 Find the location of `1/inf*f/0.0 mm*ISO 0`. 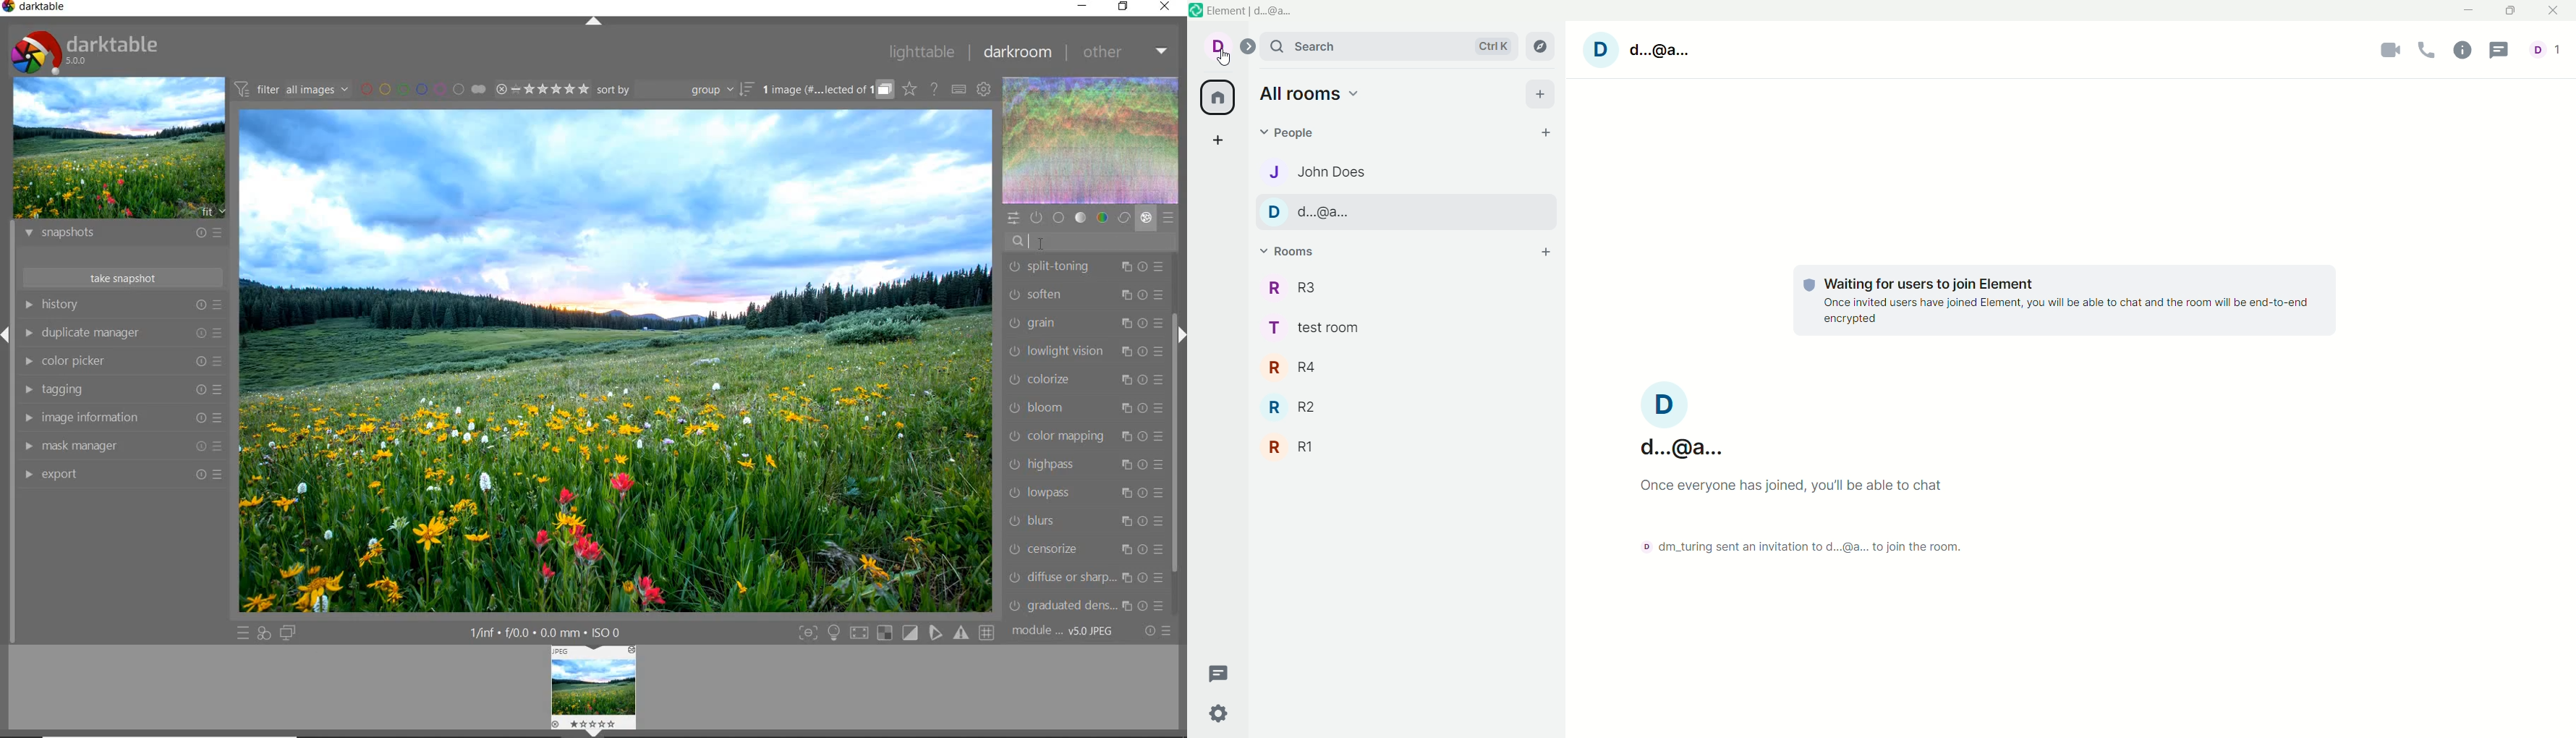

1/inf*f/0.0 mm*ISO 0 is located at coordinates (544, 631).